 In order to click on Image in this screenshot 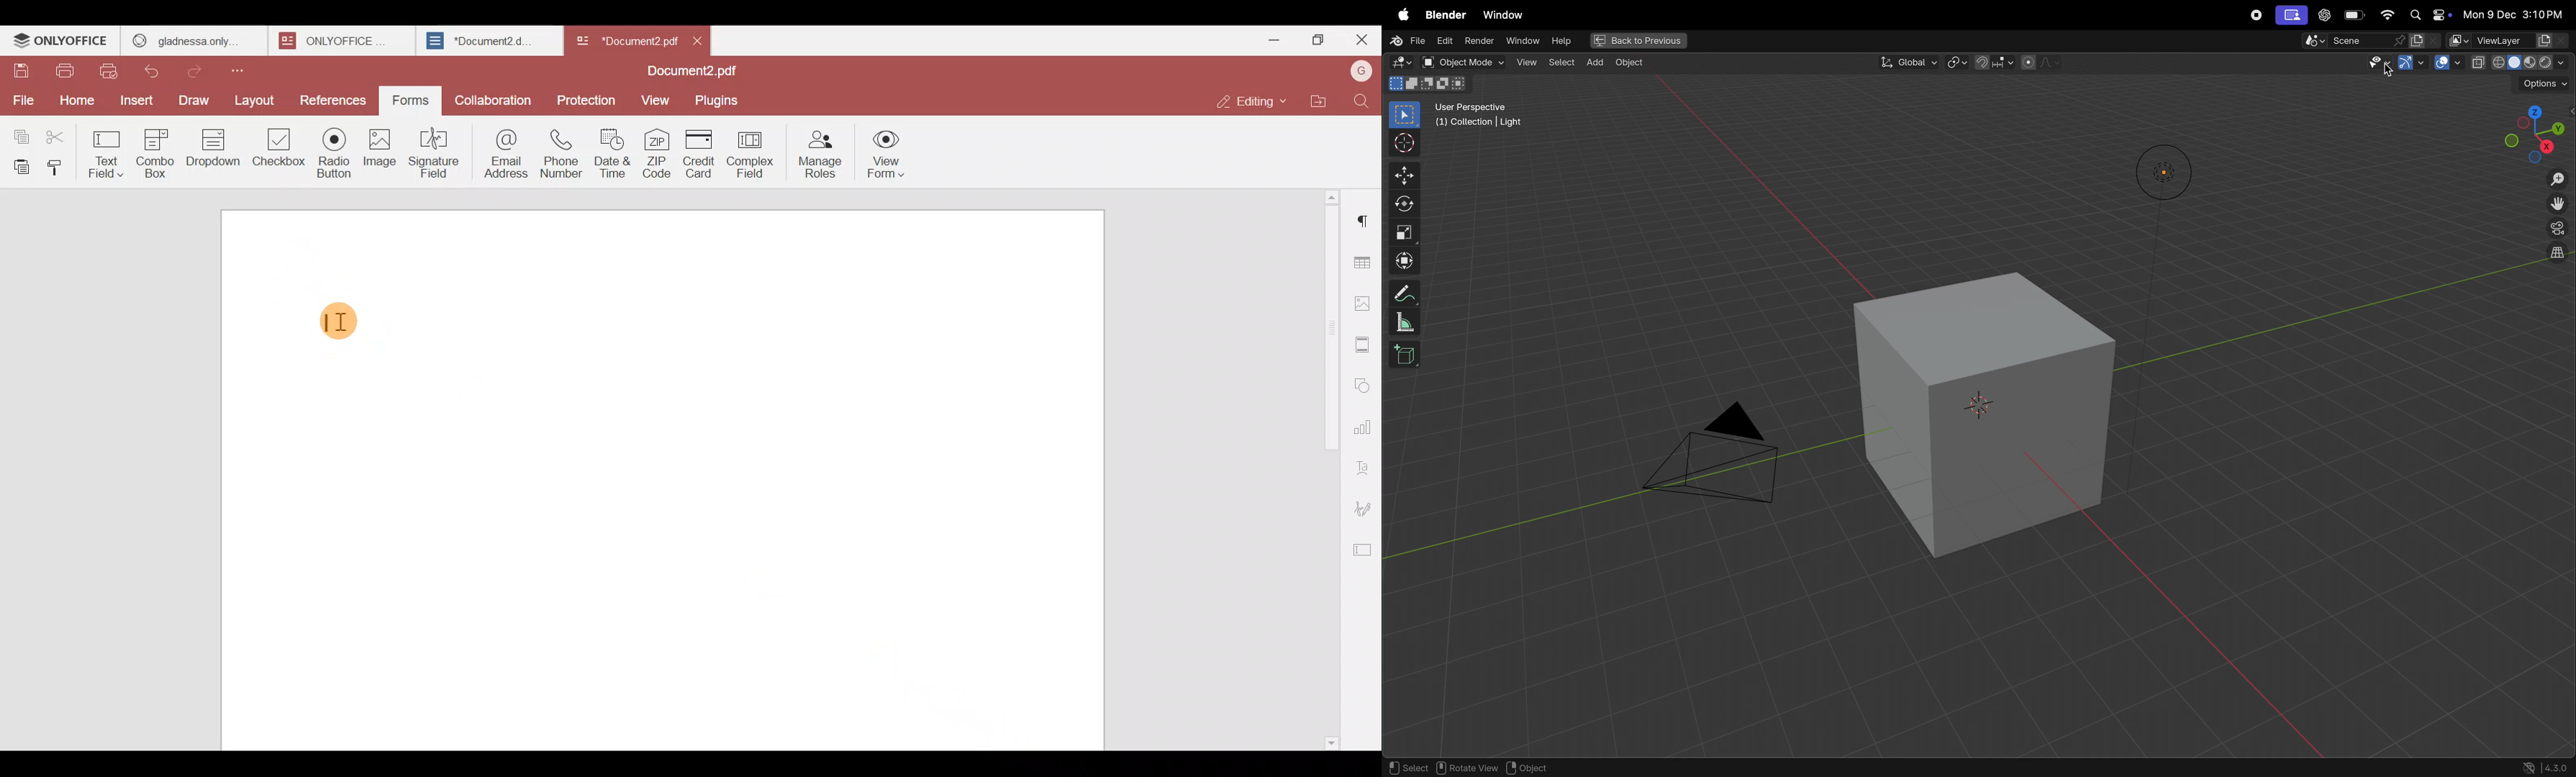, I will do `click(378, 150)`.